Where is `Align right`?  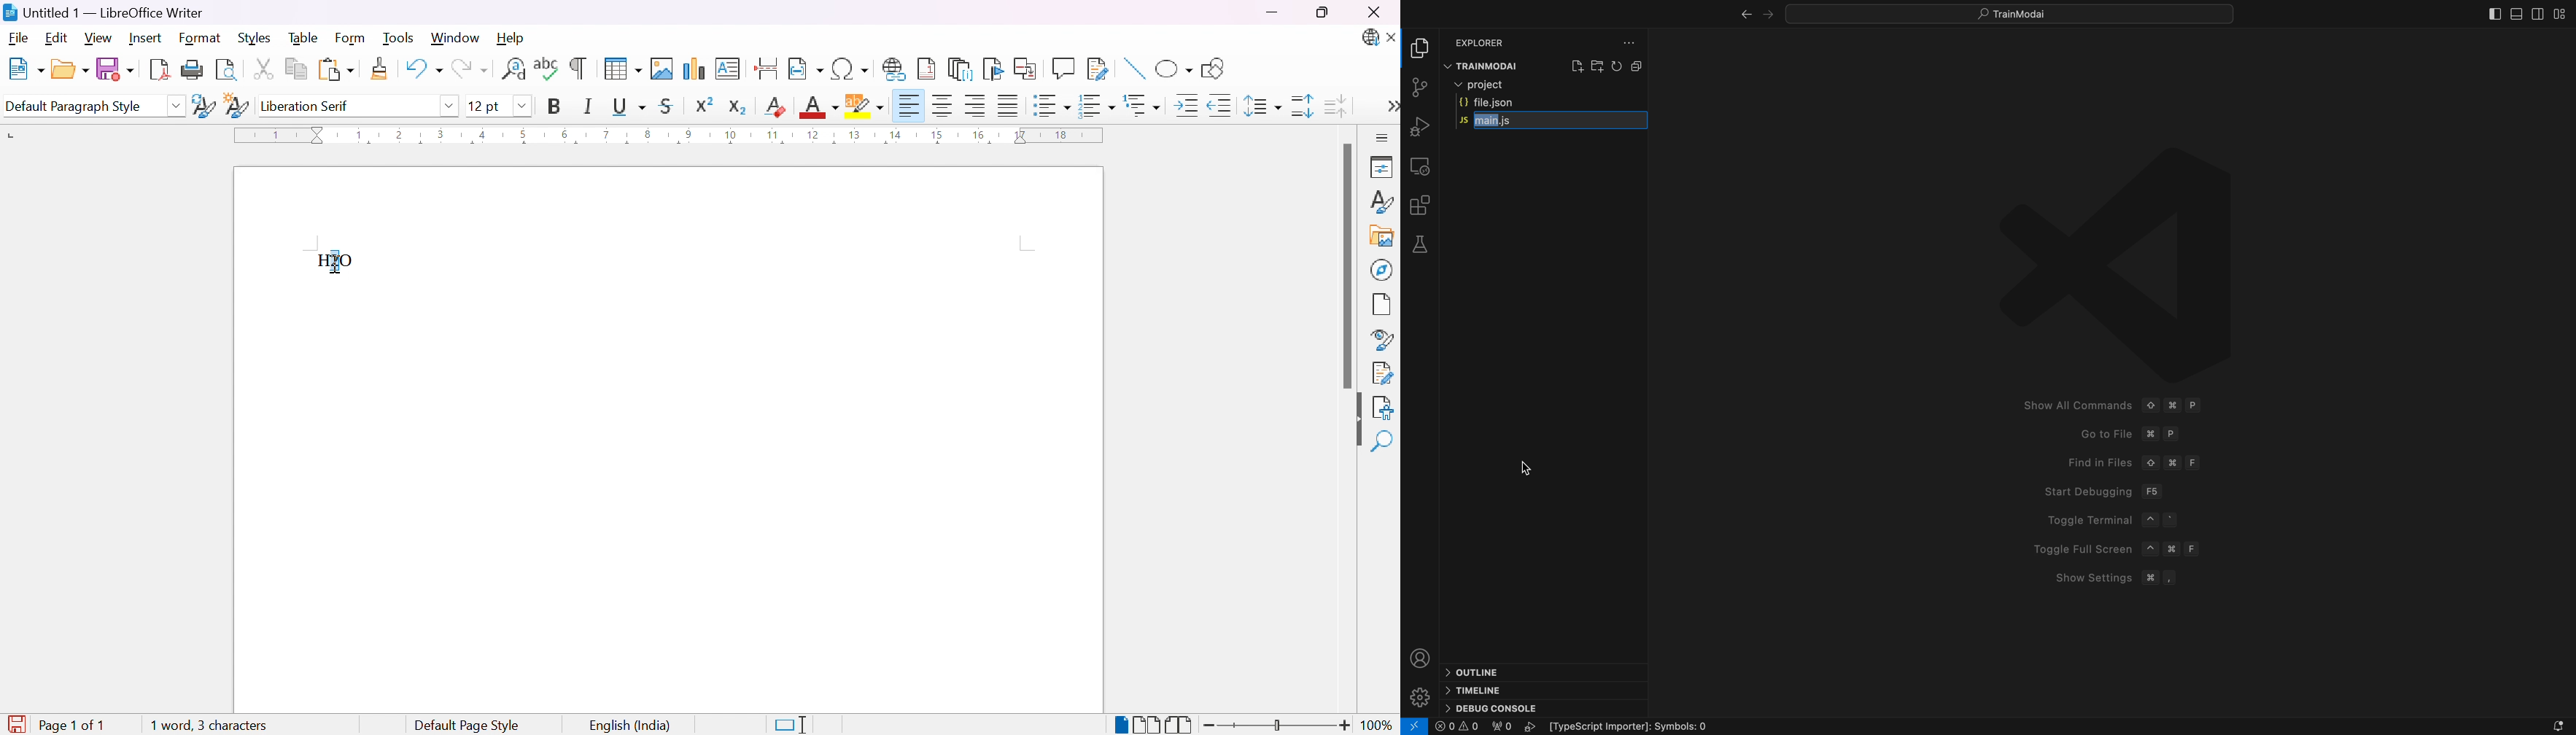
Align right is located at coordinates (977, 106).